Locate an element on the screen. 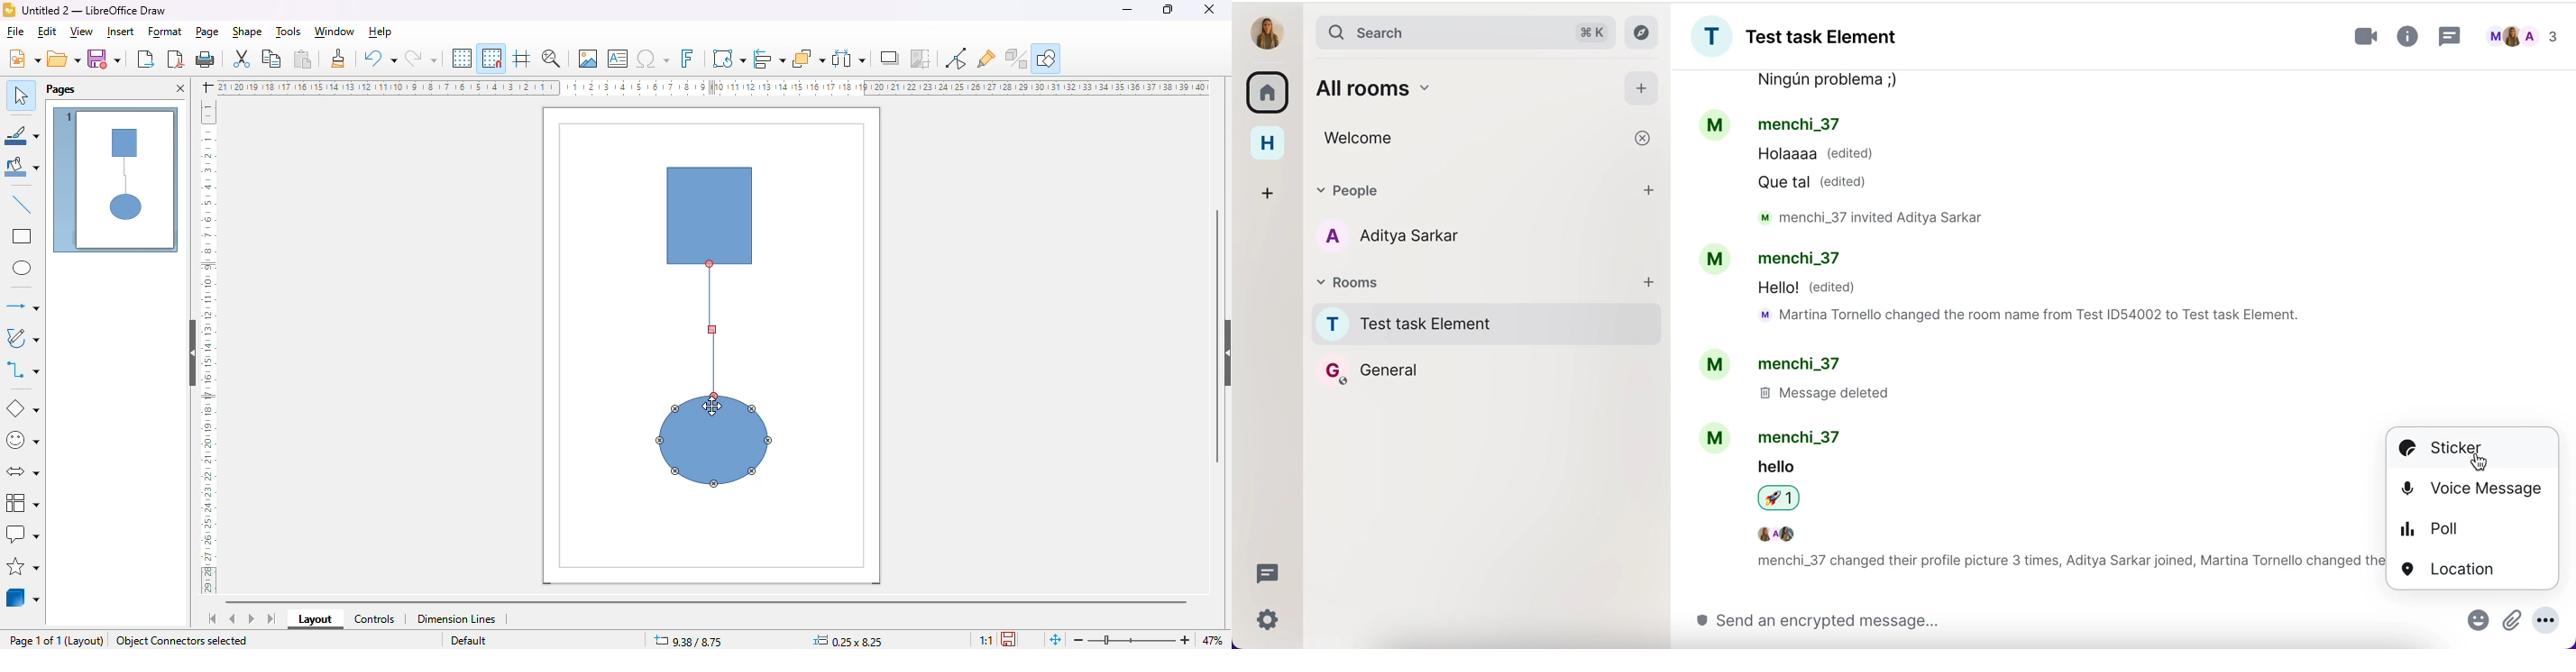 This screenshot has width=2576, height=672. maximize is located at coordinates (1168, 9).